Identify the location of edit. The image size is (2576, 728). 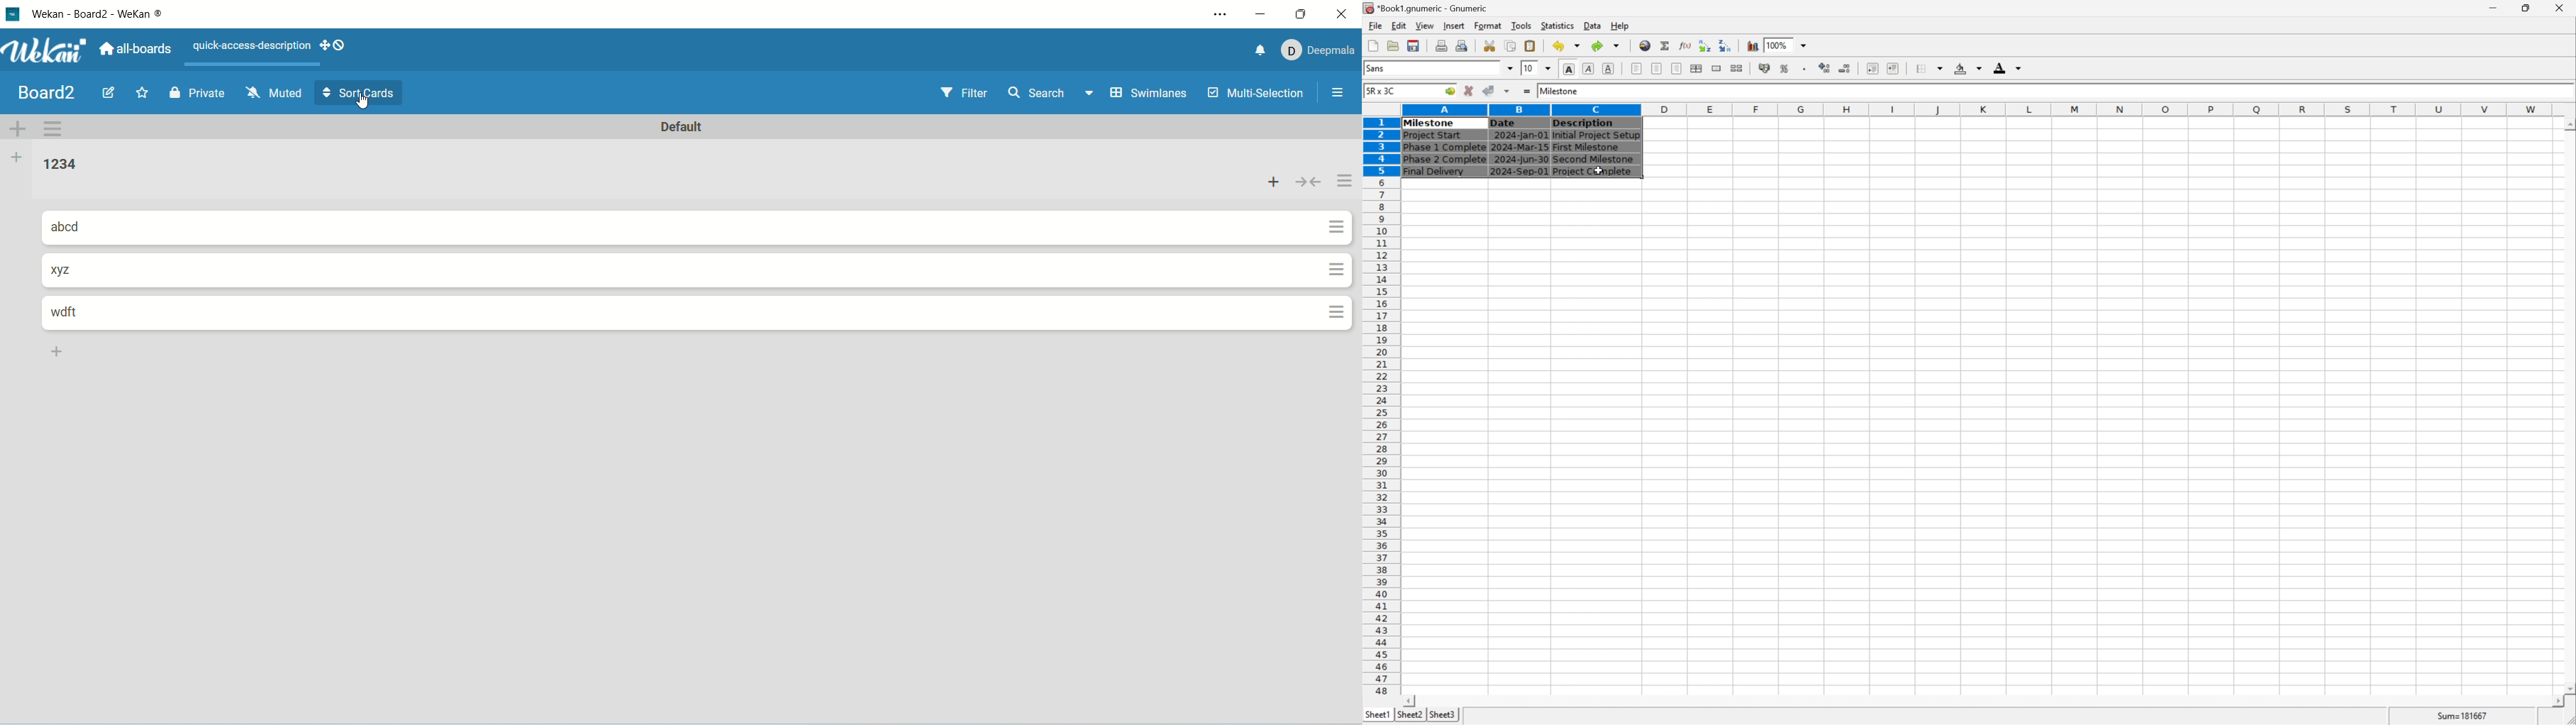
(109, 91).